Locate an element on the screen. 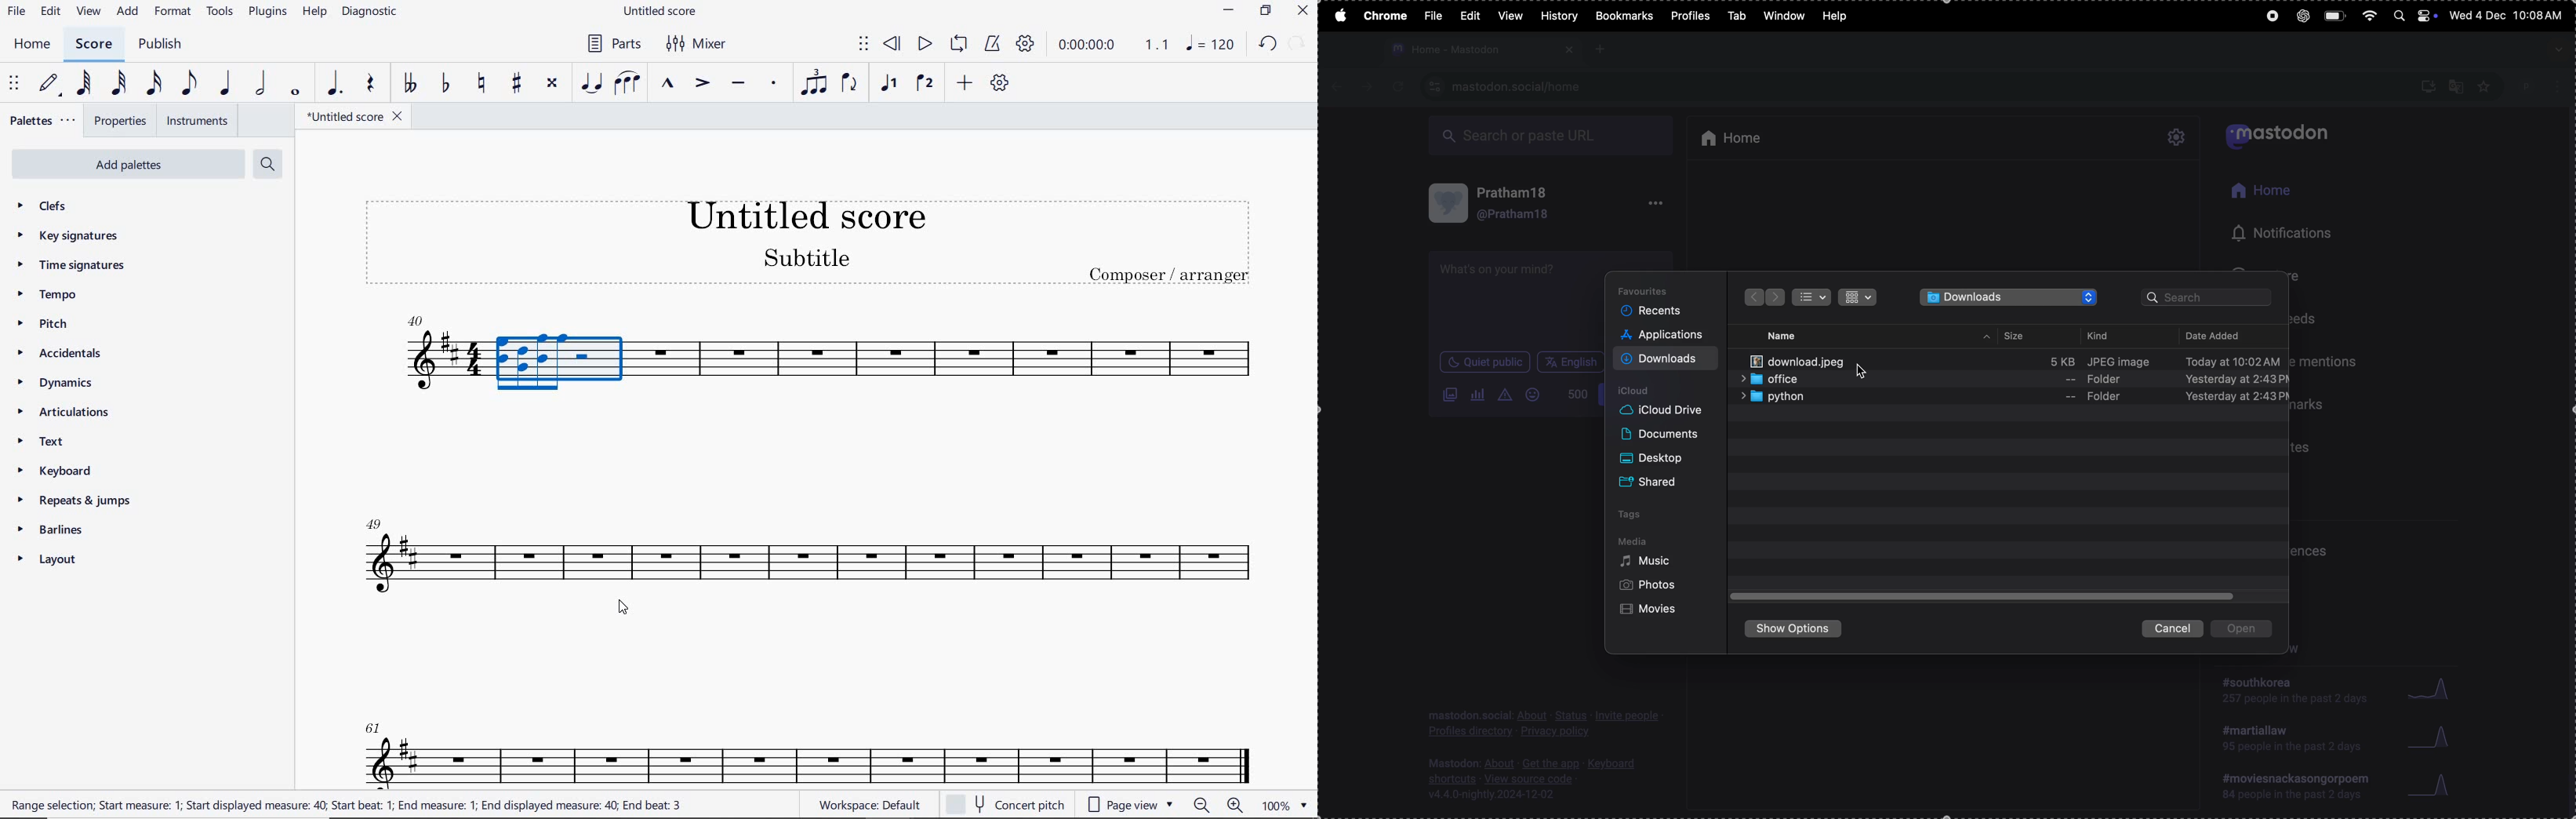 This screenshot has width=2576, height=840. apple widgets is located at coordinates (2414, 15).